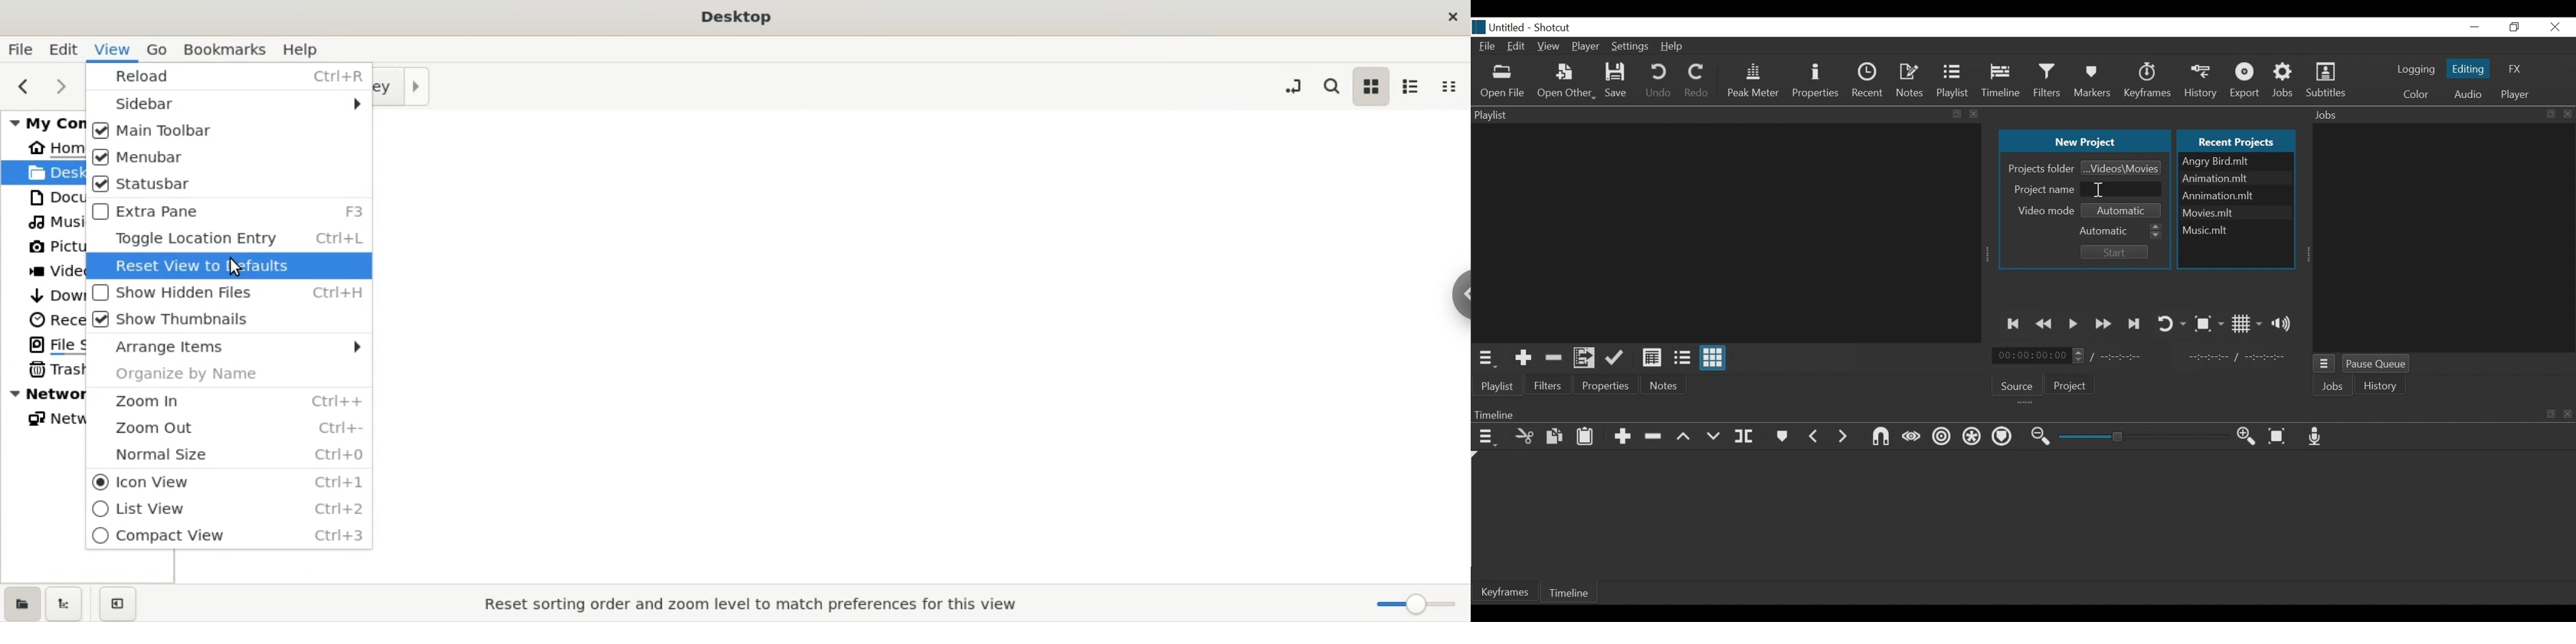  Describe the element at coordinates (1548, 385) in the screenshot. I see `Filters` at that location.